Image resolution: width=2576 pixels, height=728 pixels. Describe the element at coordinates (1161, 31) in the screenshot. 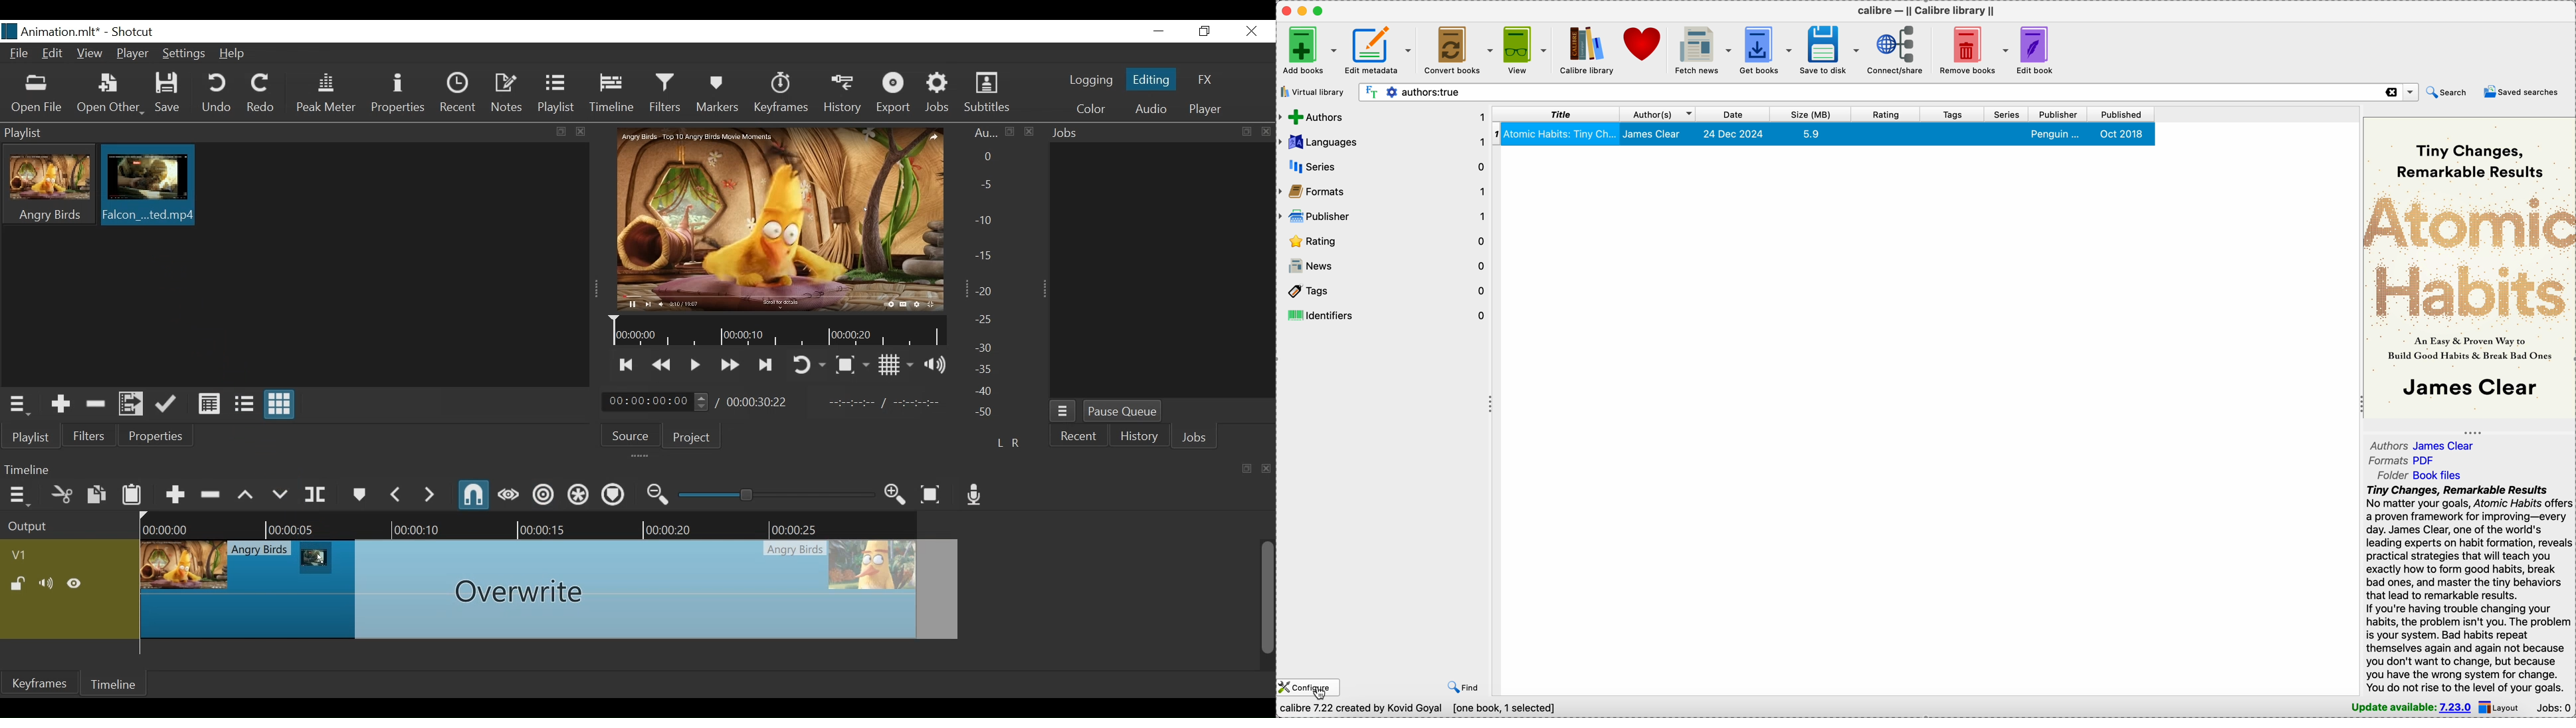

I see `minimize` at that location.